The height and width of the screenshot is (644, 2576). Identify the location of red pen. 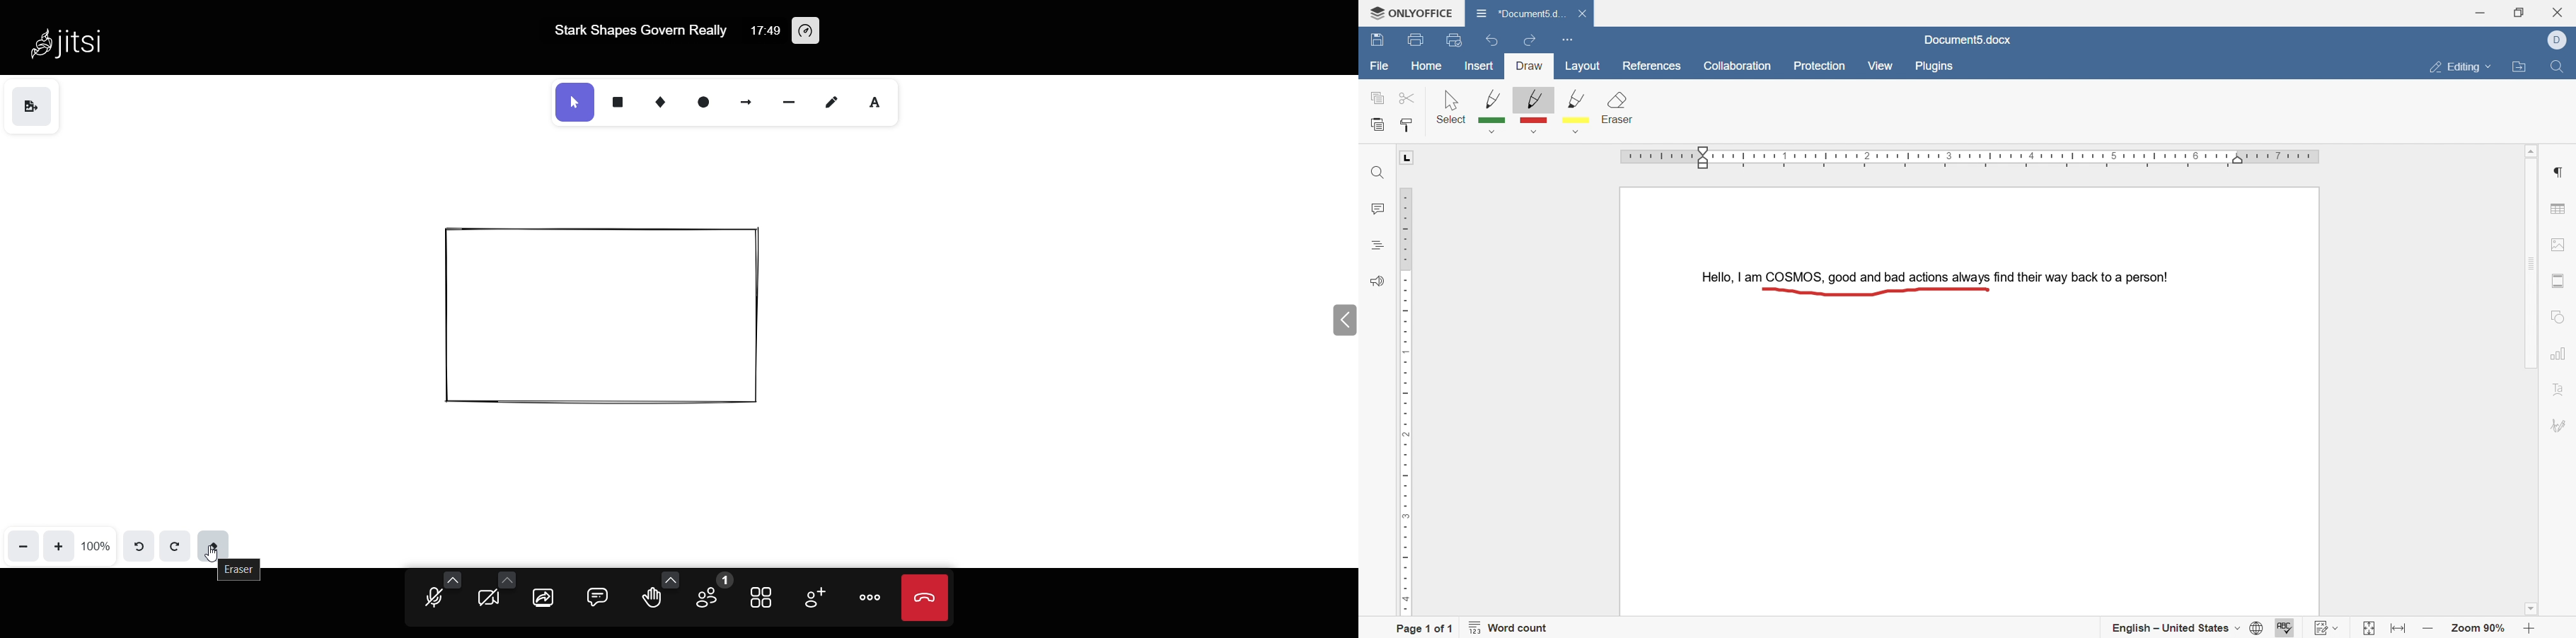
(1532, 111).